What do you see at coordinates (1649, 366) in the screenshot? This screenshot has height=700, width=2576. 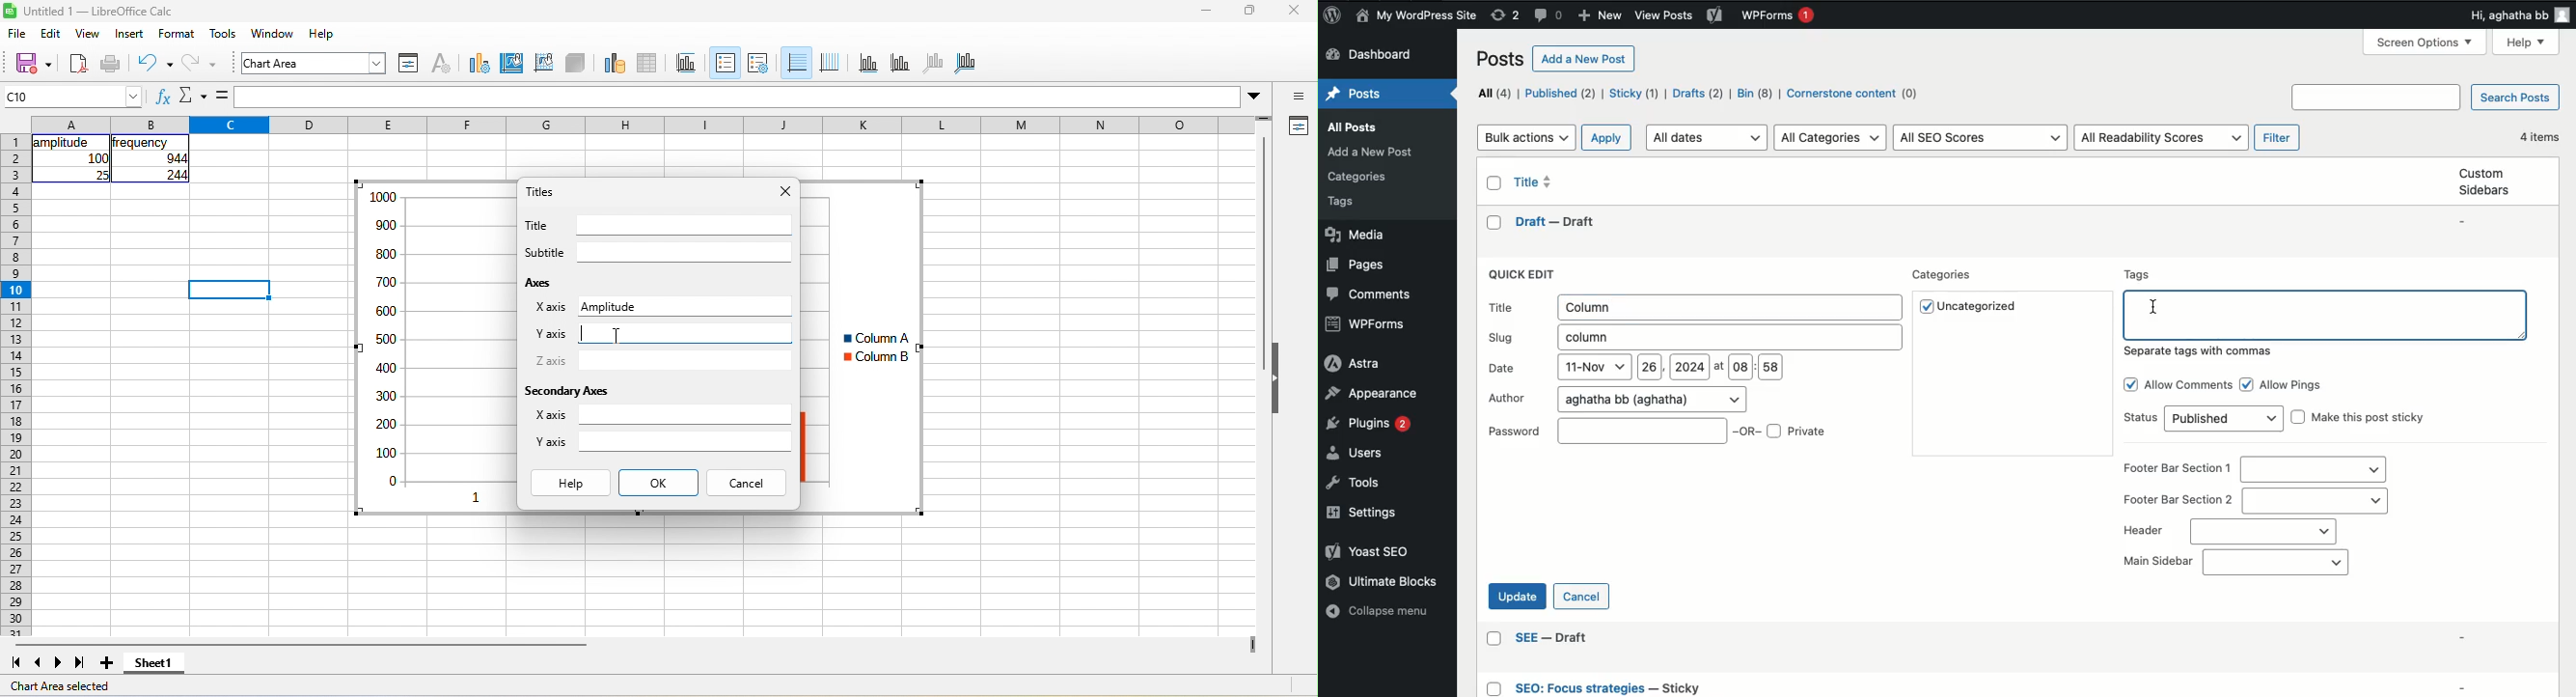 I see `26` at bounding box center [1649, 366].